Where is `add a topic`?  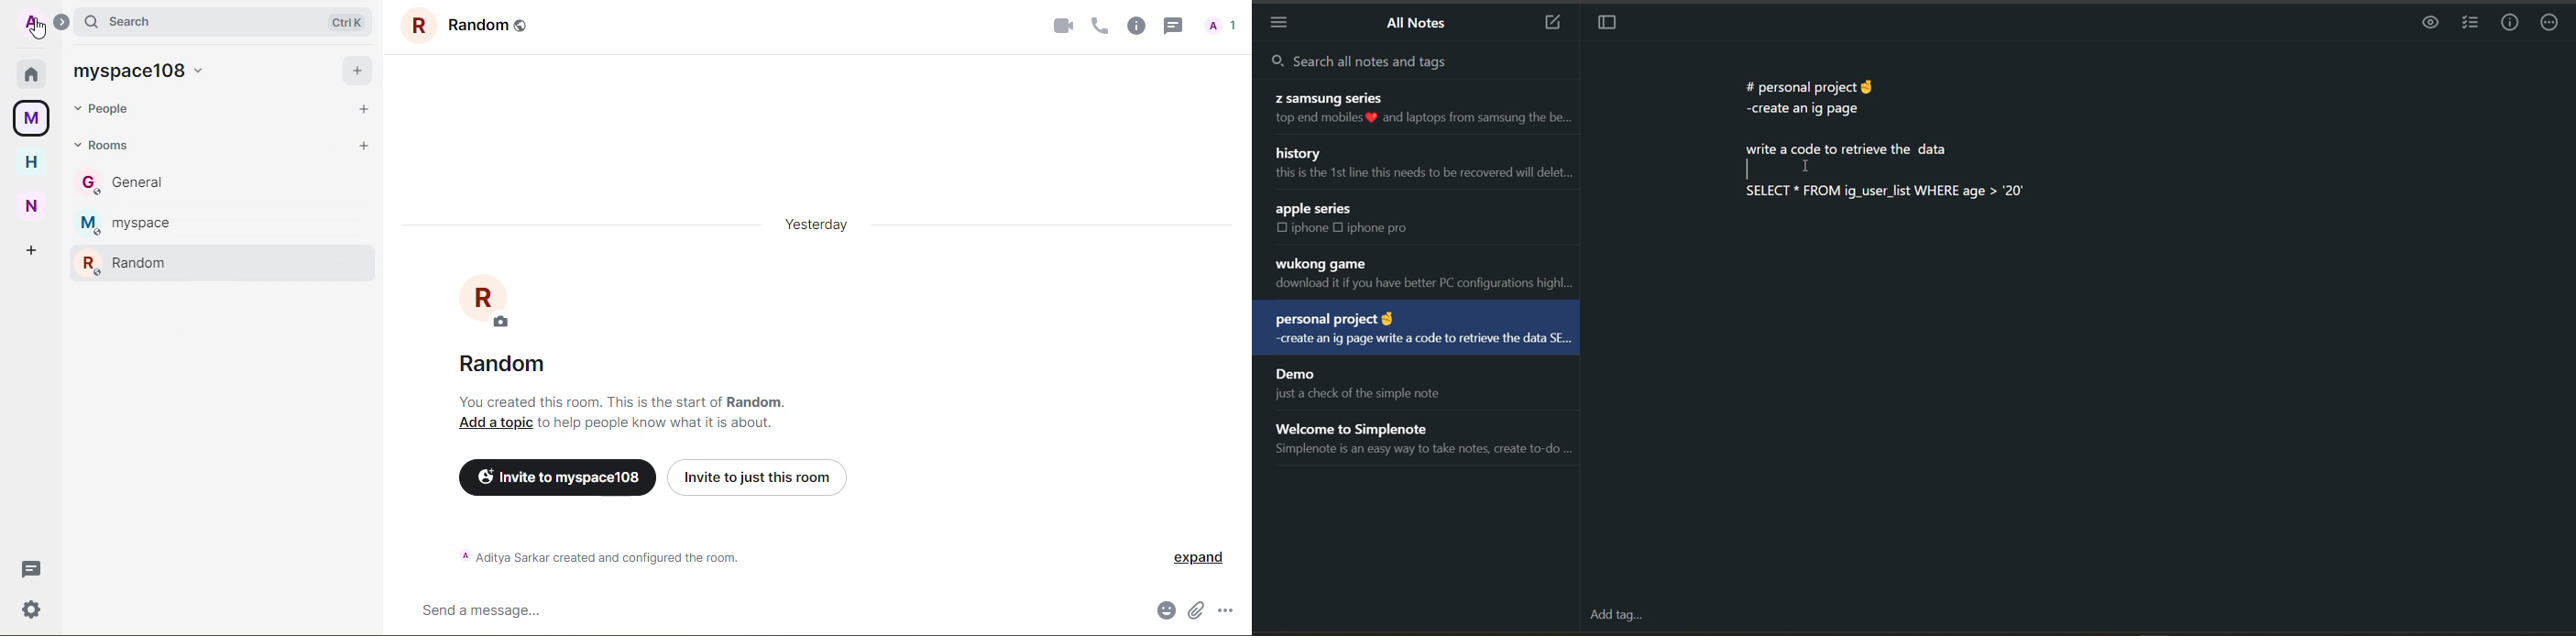
add a topic is located at coordinates (494, 422).